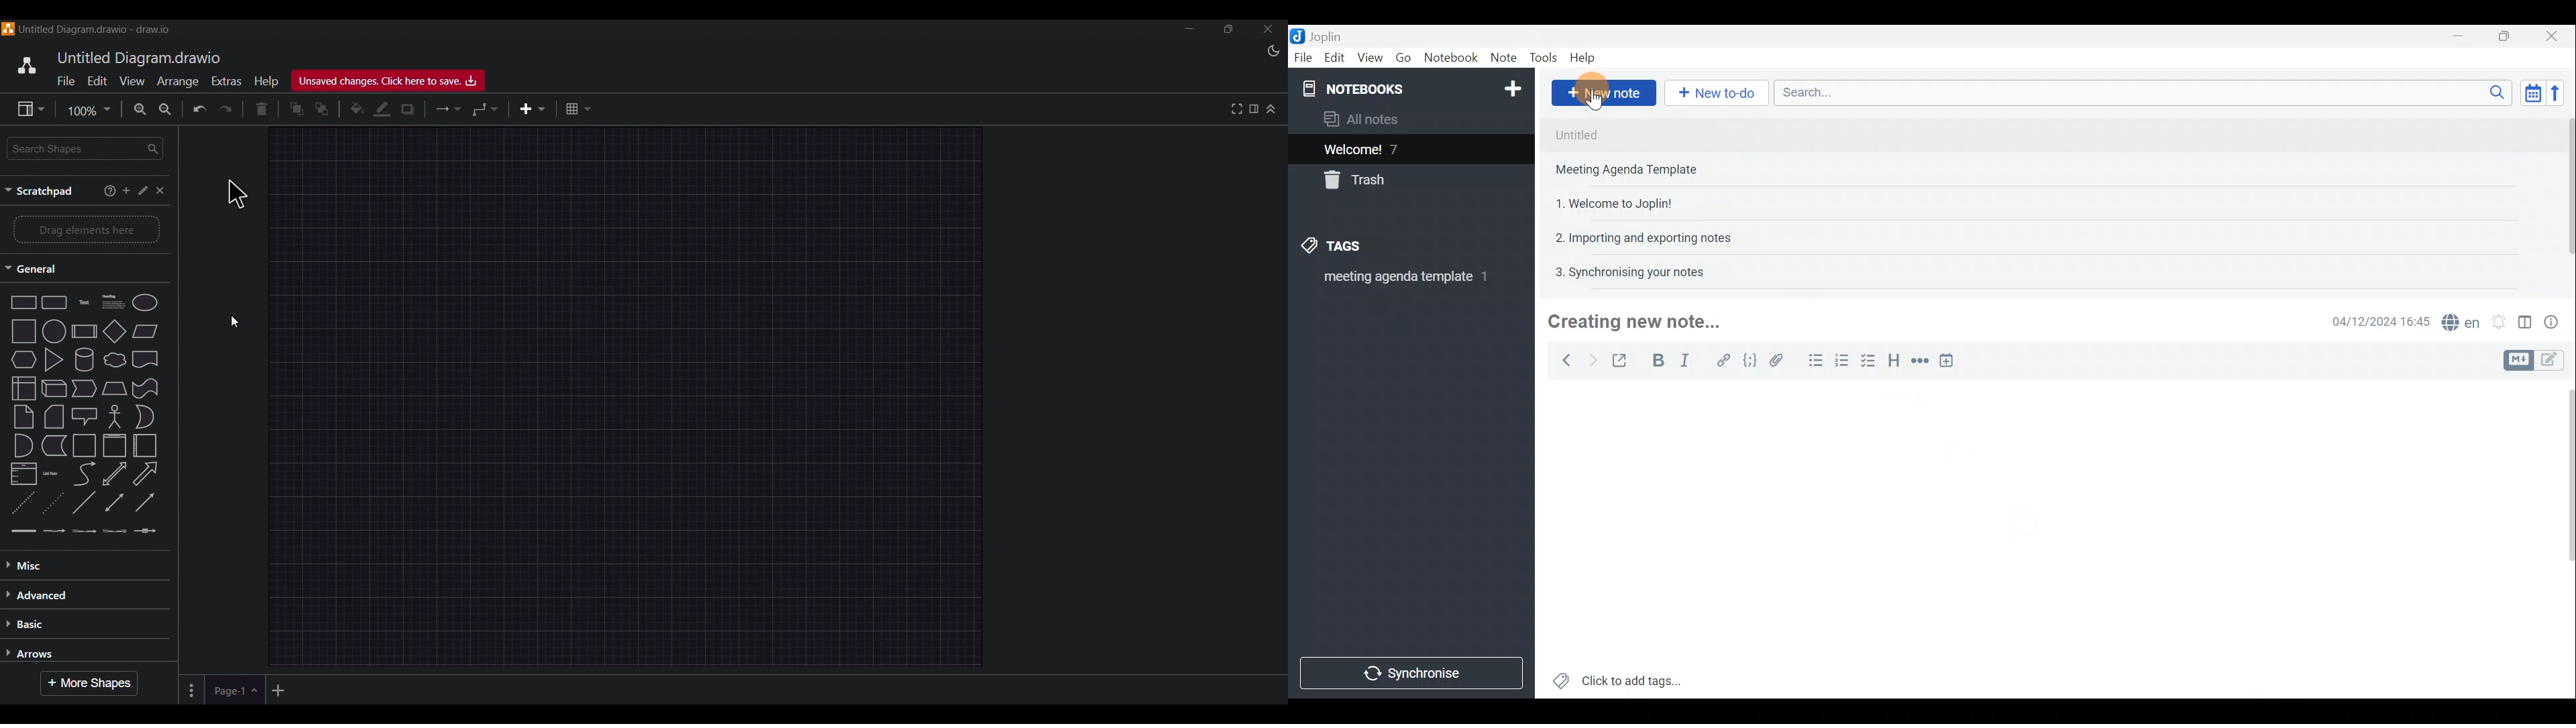 The image size is (2576, 728). What do you see at coordinates (1601, 97) in the screenshot?
I see `cursor` at bounding box center [1601, 97].